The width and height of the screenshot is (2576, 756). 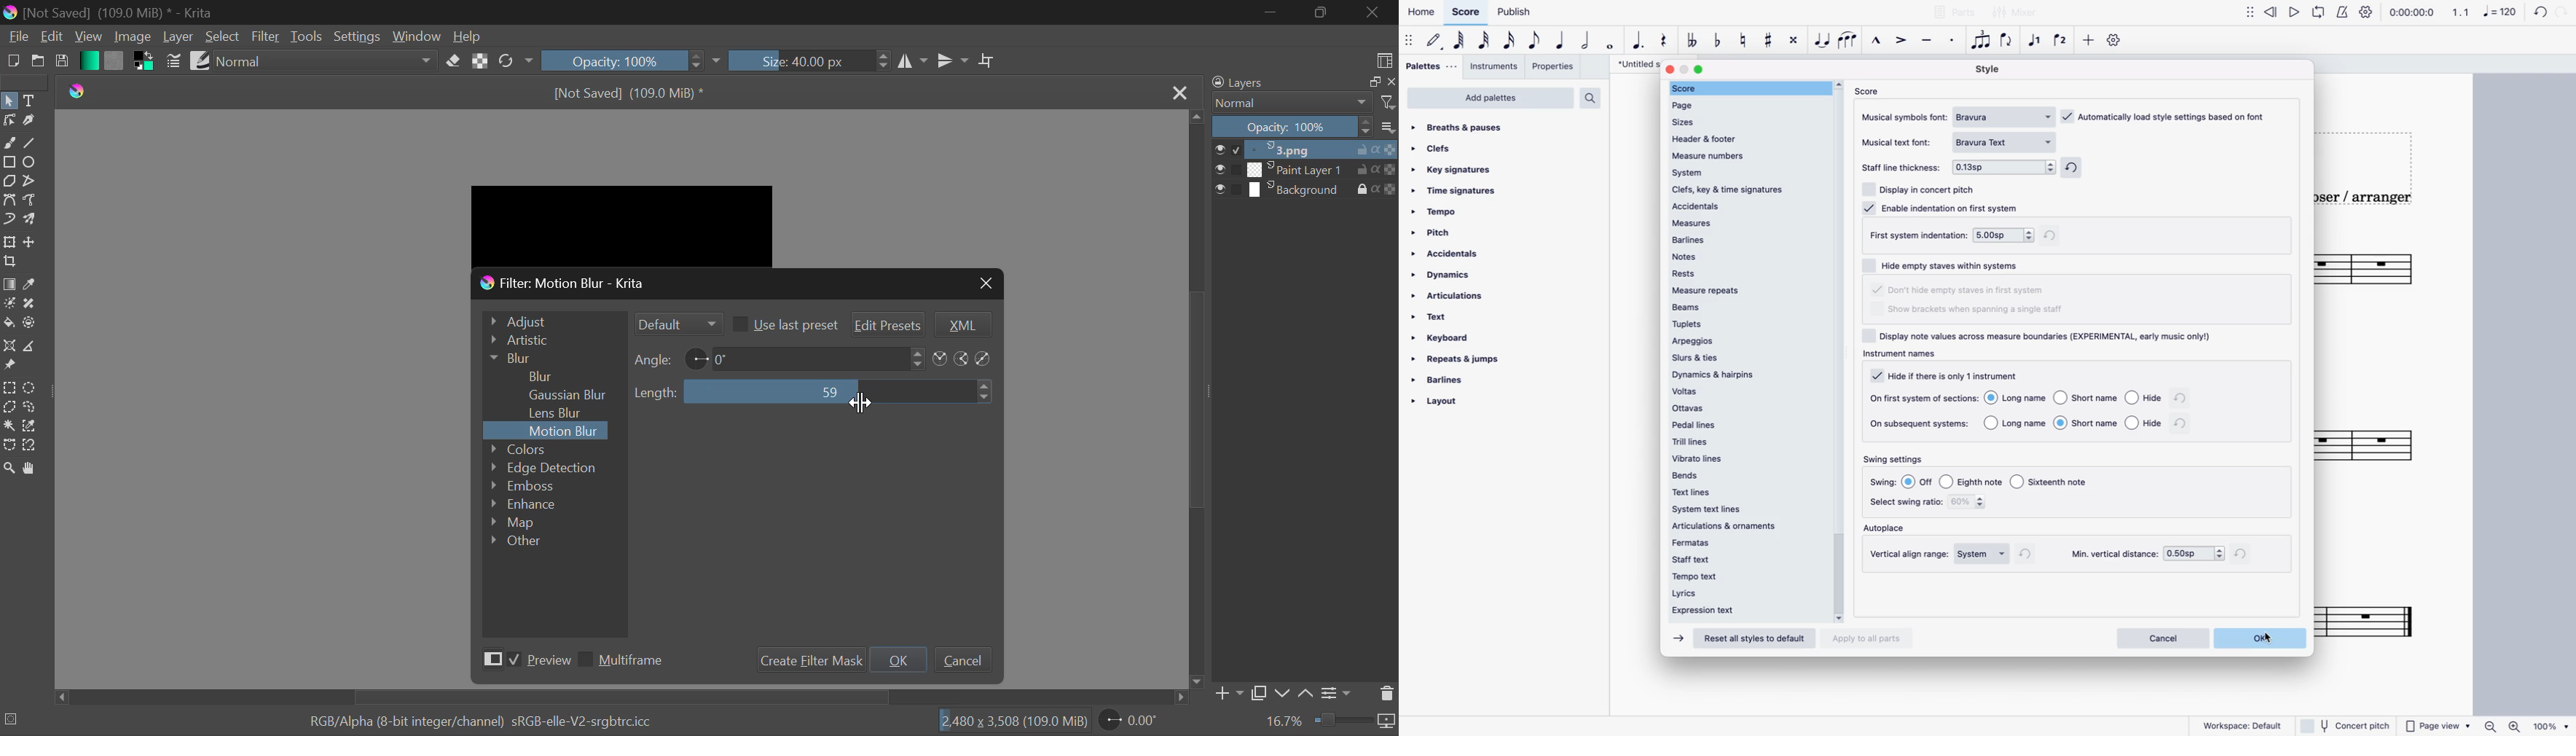 I want to click on Publish, so click(x=1522, y=12).